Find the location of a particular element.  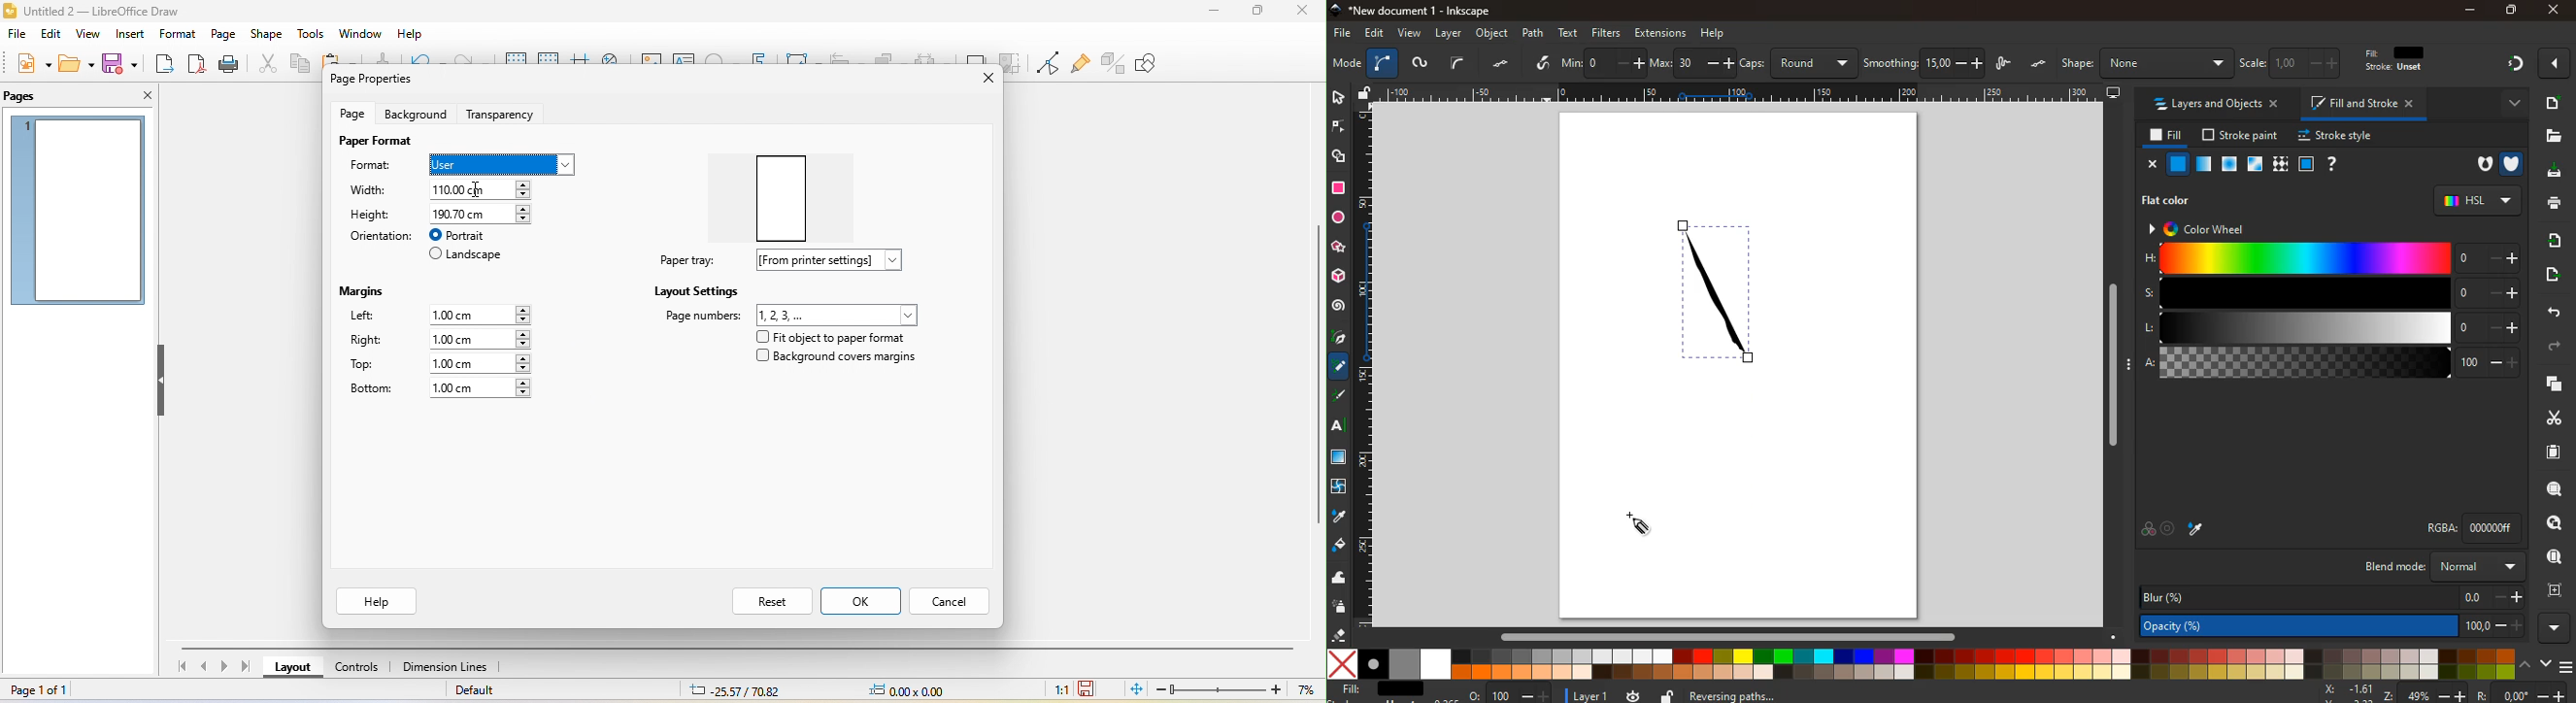

overlap is located at coordinates (2148, 530).